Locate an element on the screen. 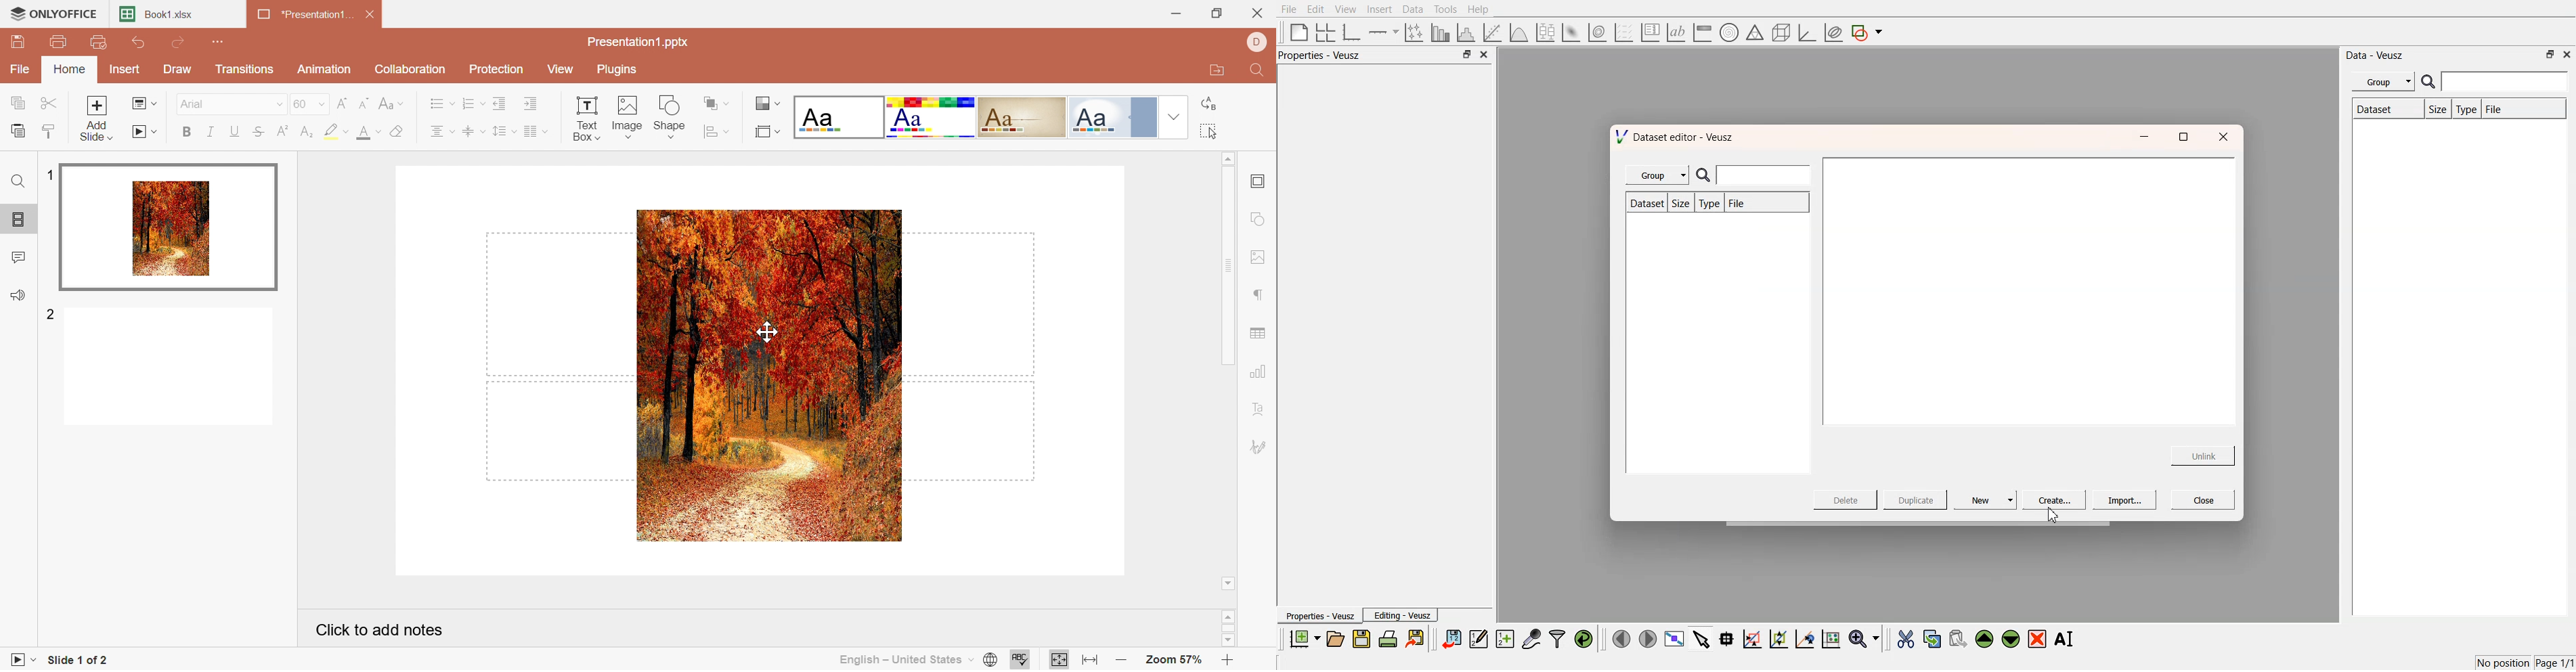  2 is located at coordinates (51, 312).